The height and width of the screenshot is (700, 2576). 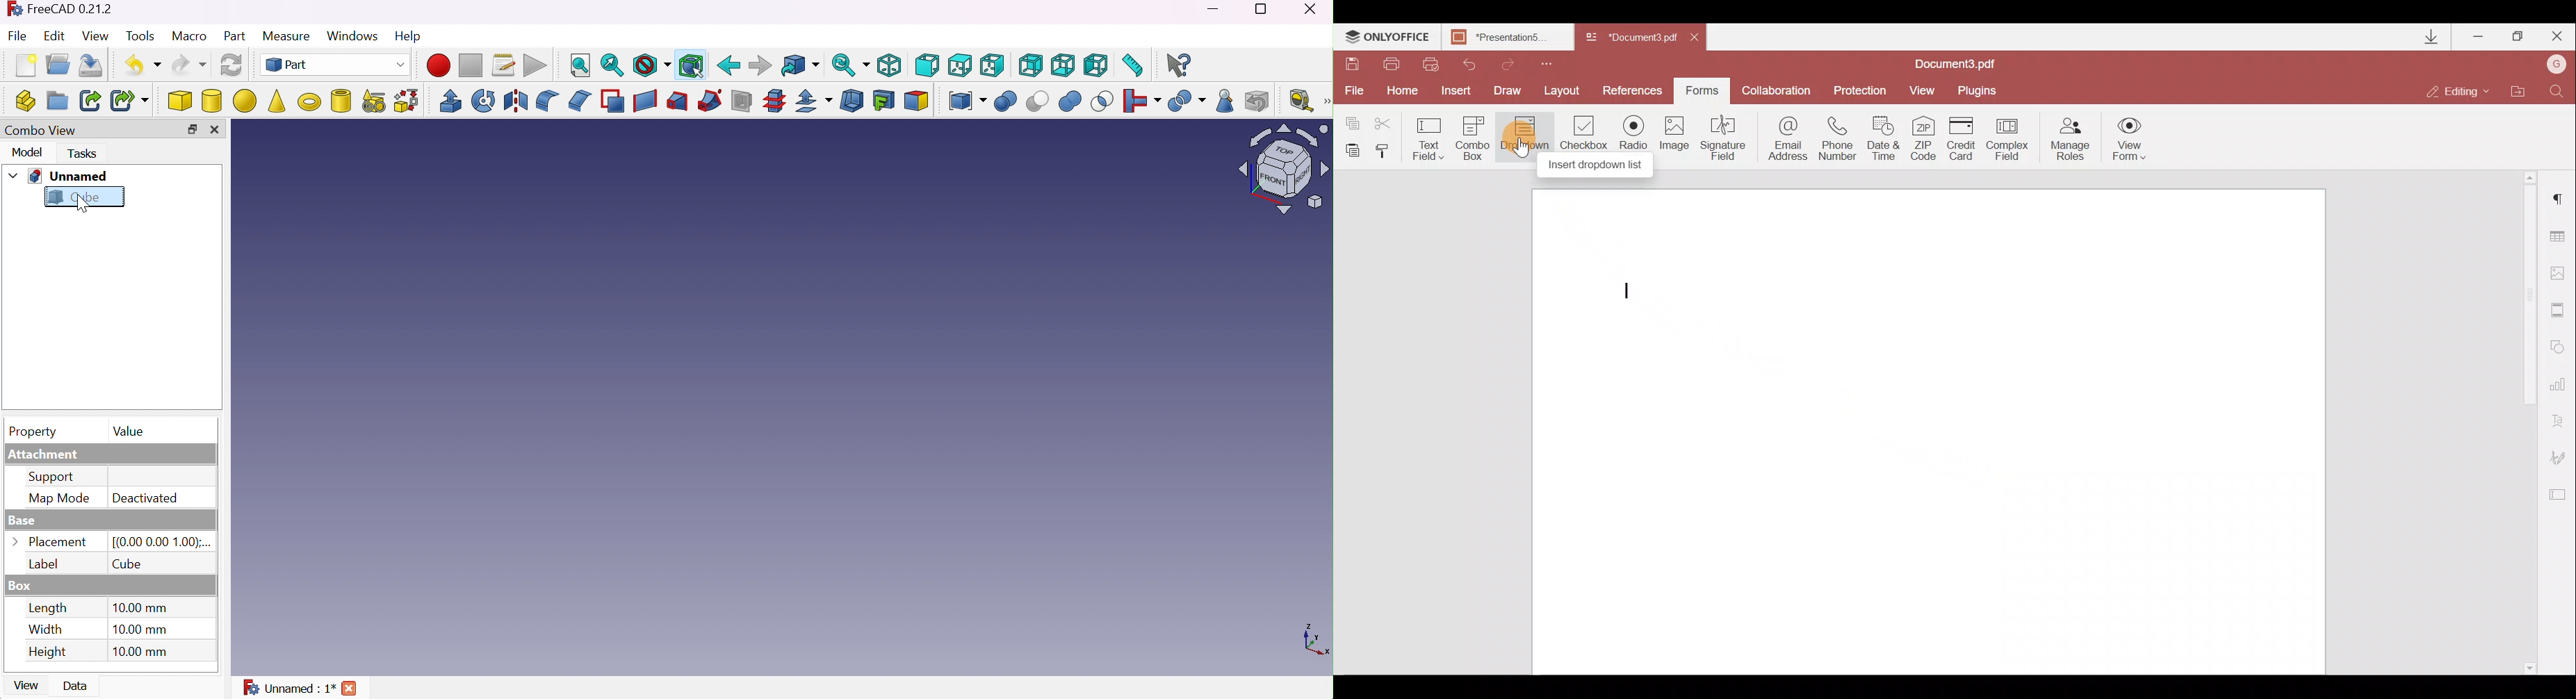 I want to click on Document name, so click(x=1962, y=63).